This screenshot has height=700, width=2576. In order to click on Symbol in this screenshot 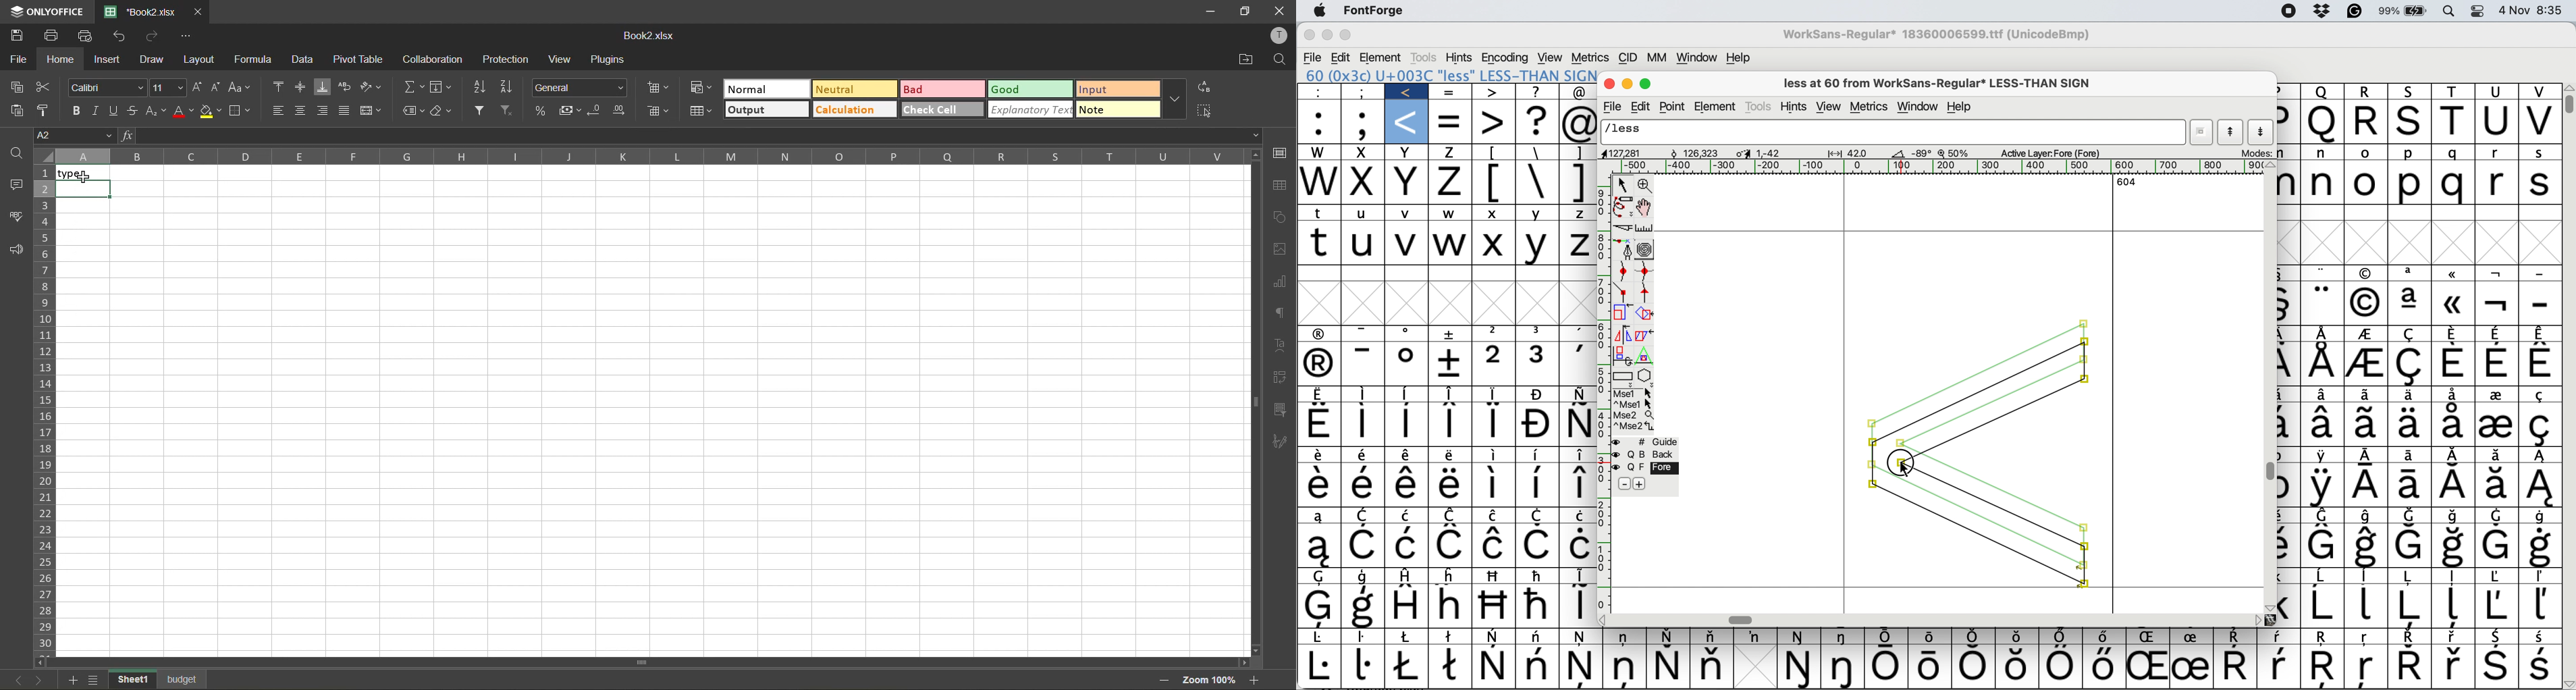, I will do `click(1495, 545)`.